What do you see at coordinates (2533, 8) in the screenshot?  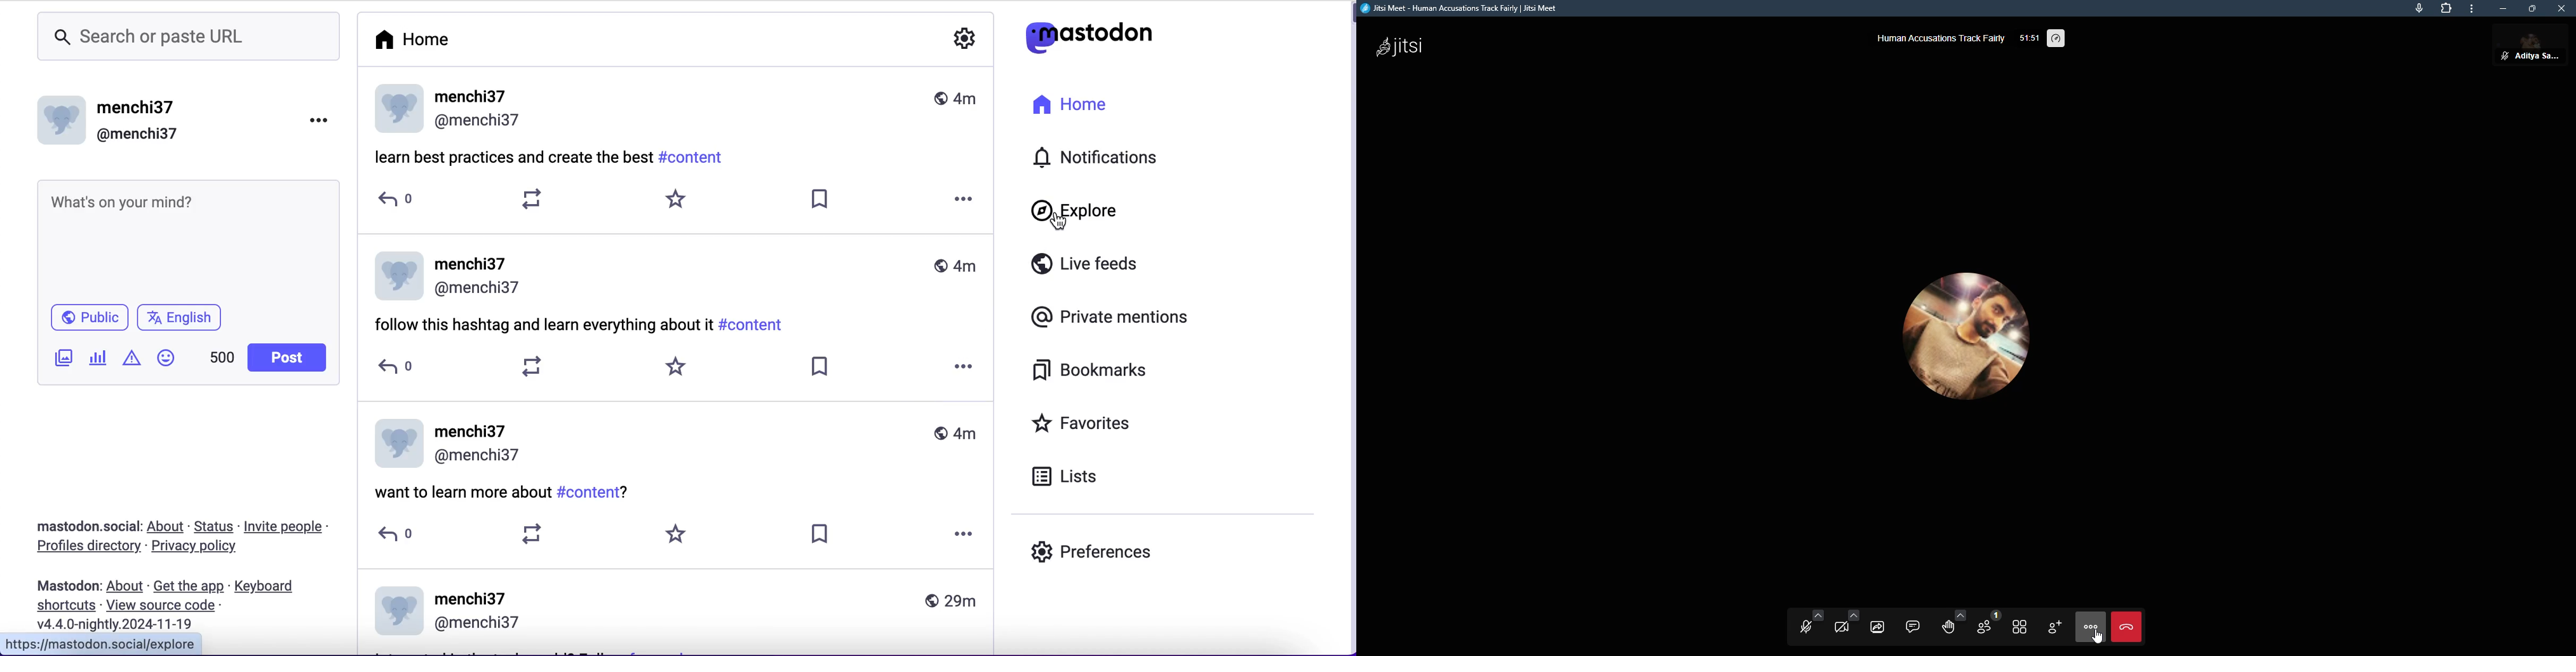 I see `maximize` at bounding box center [2533, 8].